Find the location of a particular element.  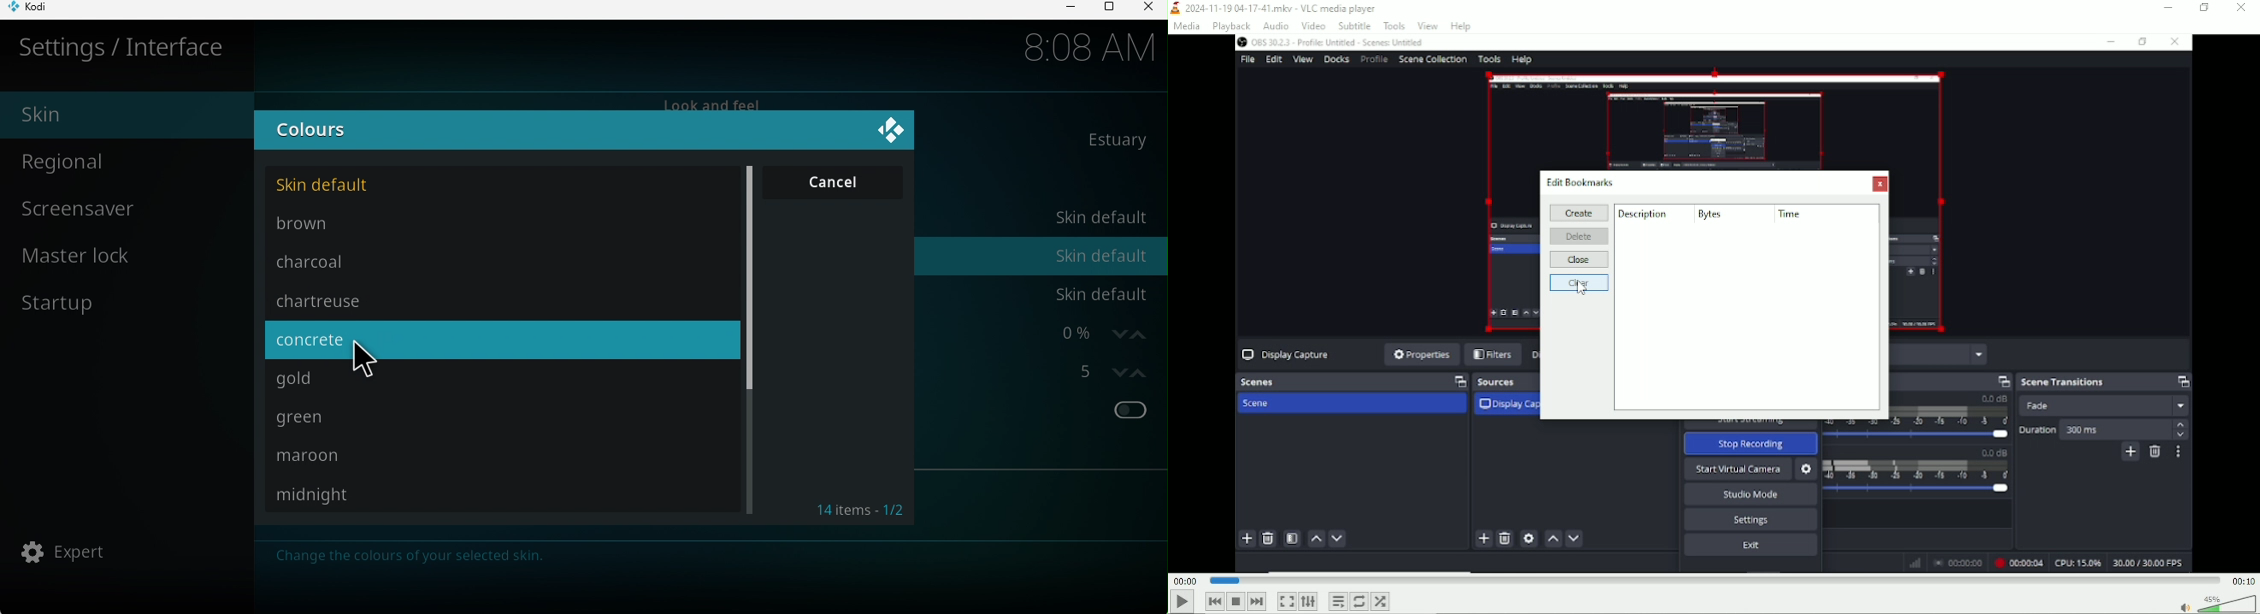

Next is located at coordinates (1257, 601).